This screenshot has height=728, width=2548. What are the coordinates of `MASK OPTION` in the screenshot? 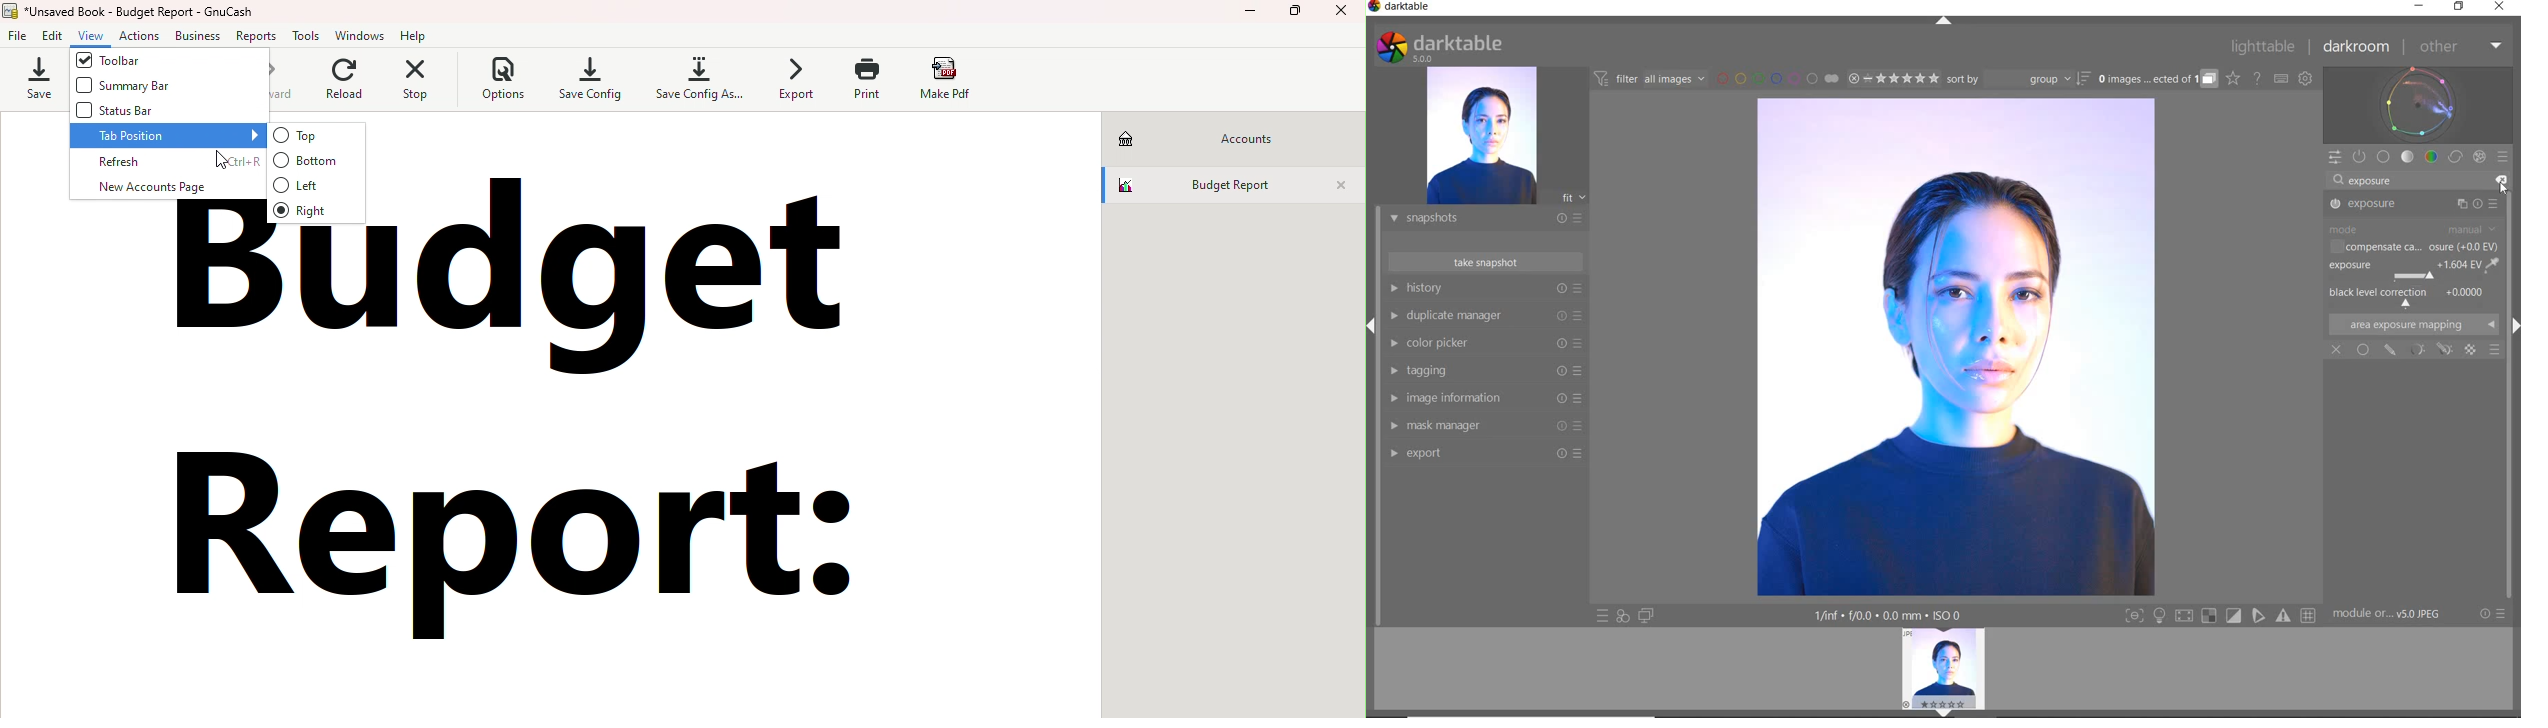 It's located at (2444, 351).